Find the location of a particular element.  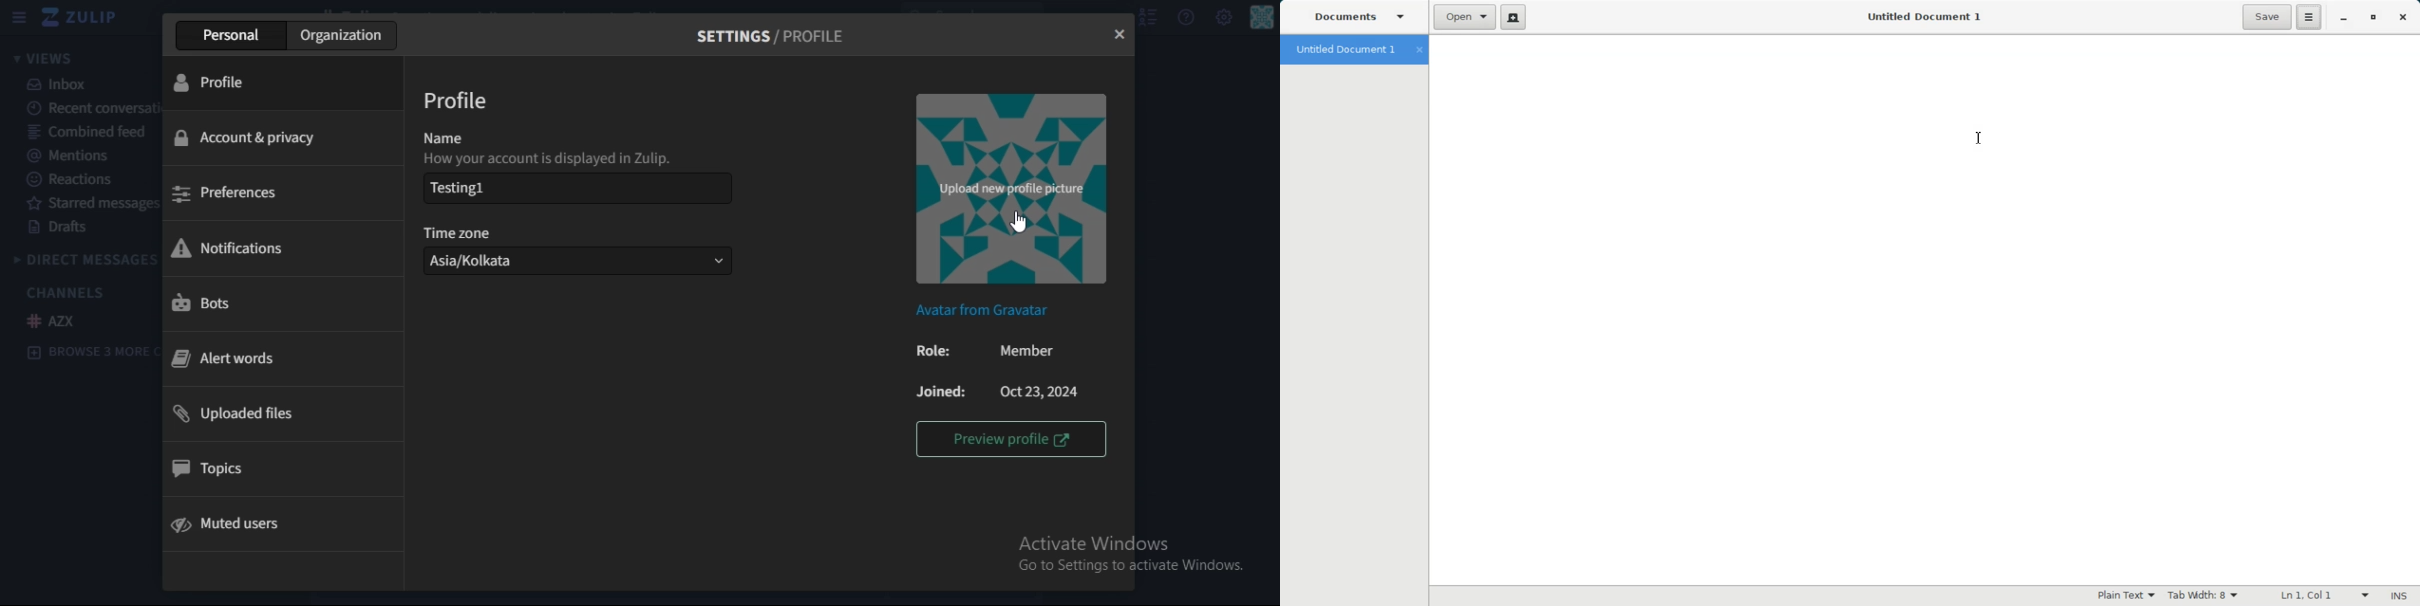

organization is located at coordinates (346, 36).